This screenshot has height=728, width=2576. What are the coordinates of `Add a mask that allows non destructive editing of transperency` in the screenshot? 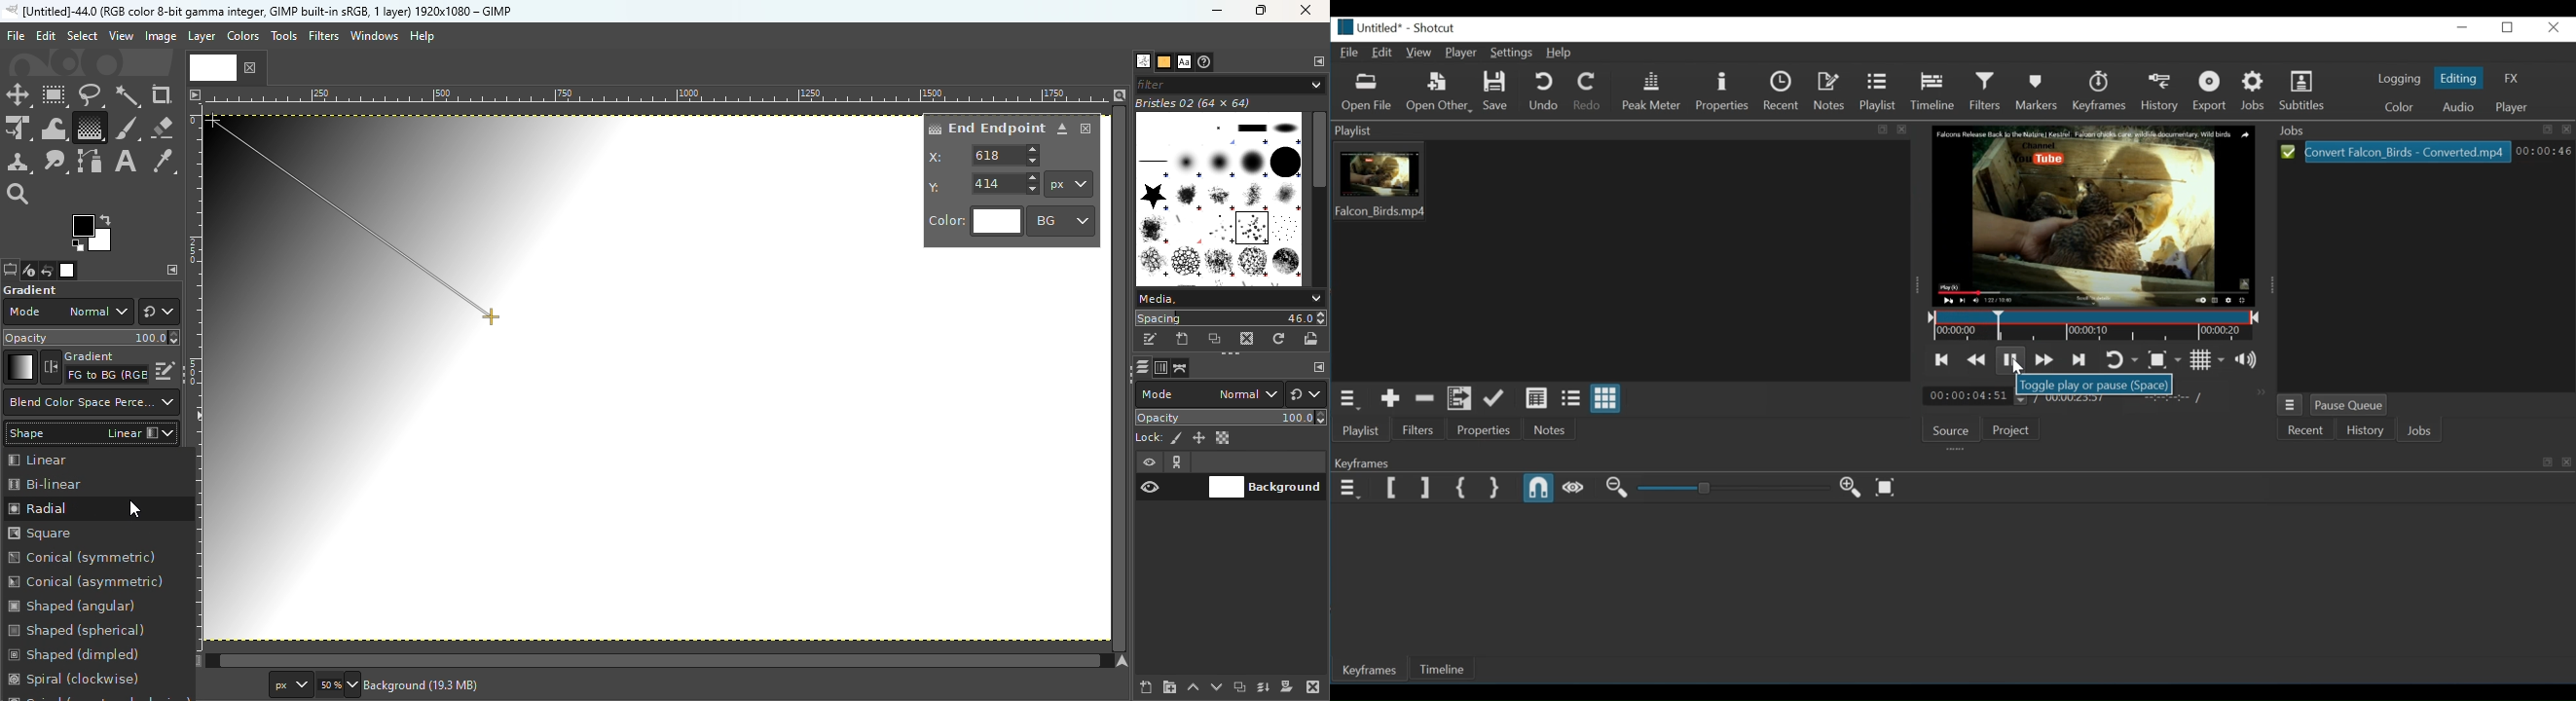 It's located at (1287, 686).